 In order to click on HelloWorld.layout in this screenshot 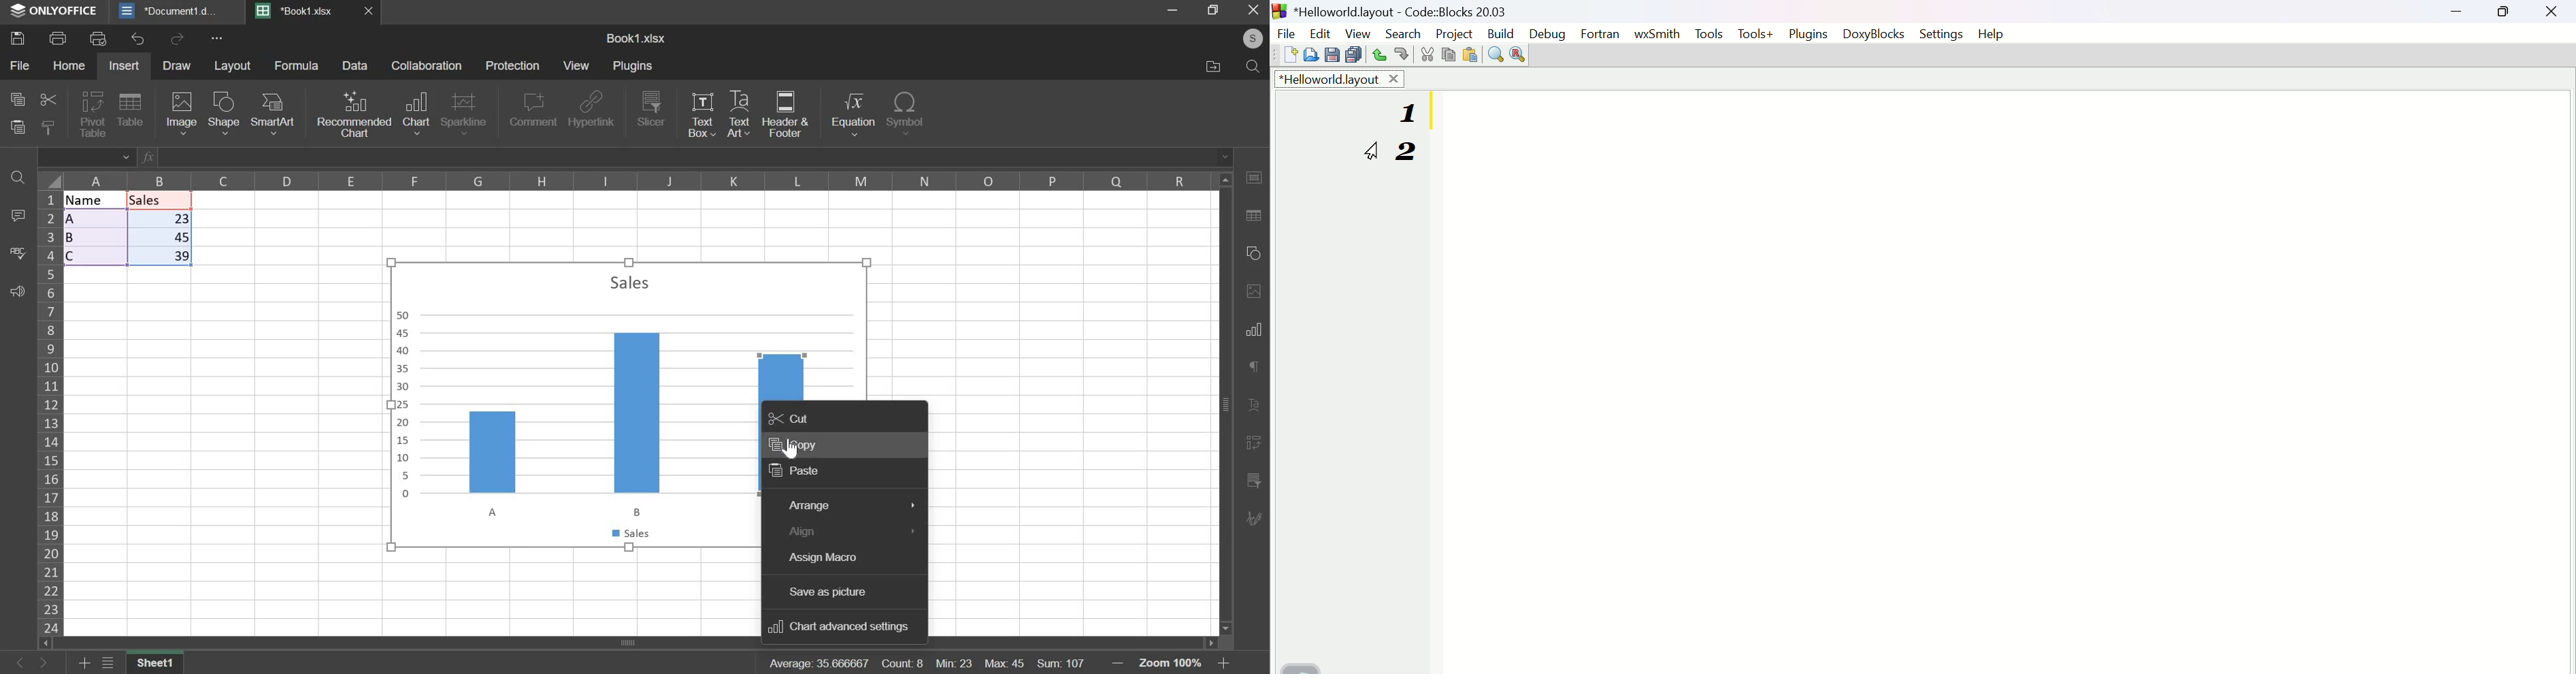, I will do `click(1341, 78)`.